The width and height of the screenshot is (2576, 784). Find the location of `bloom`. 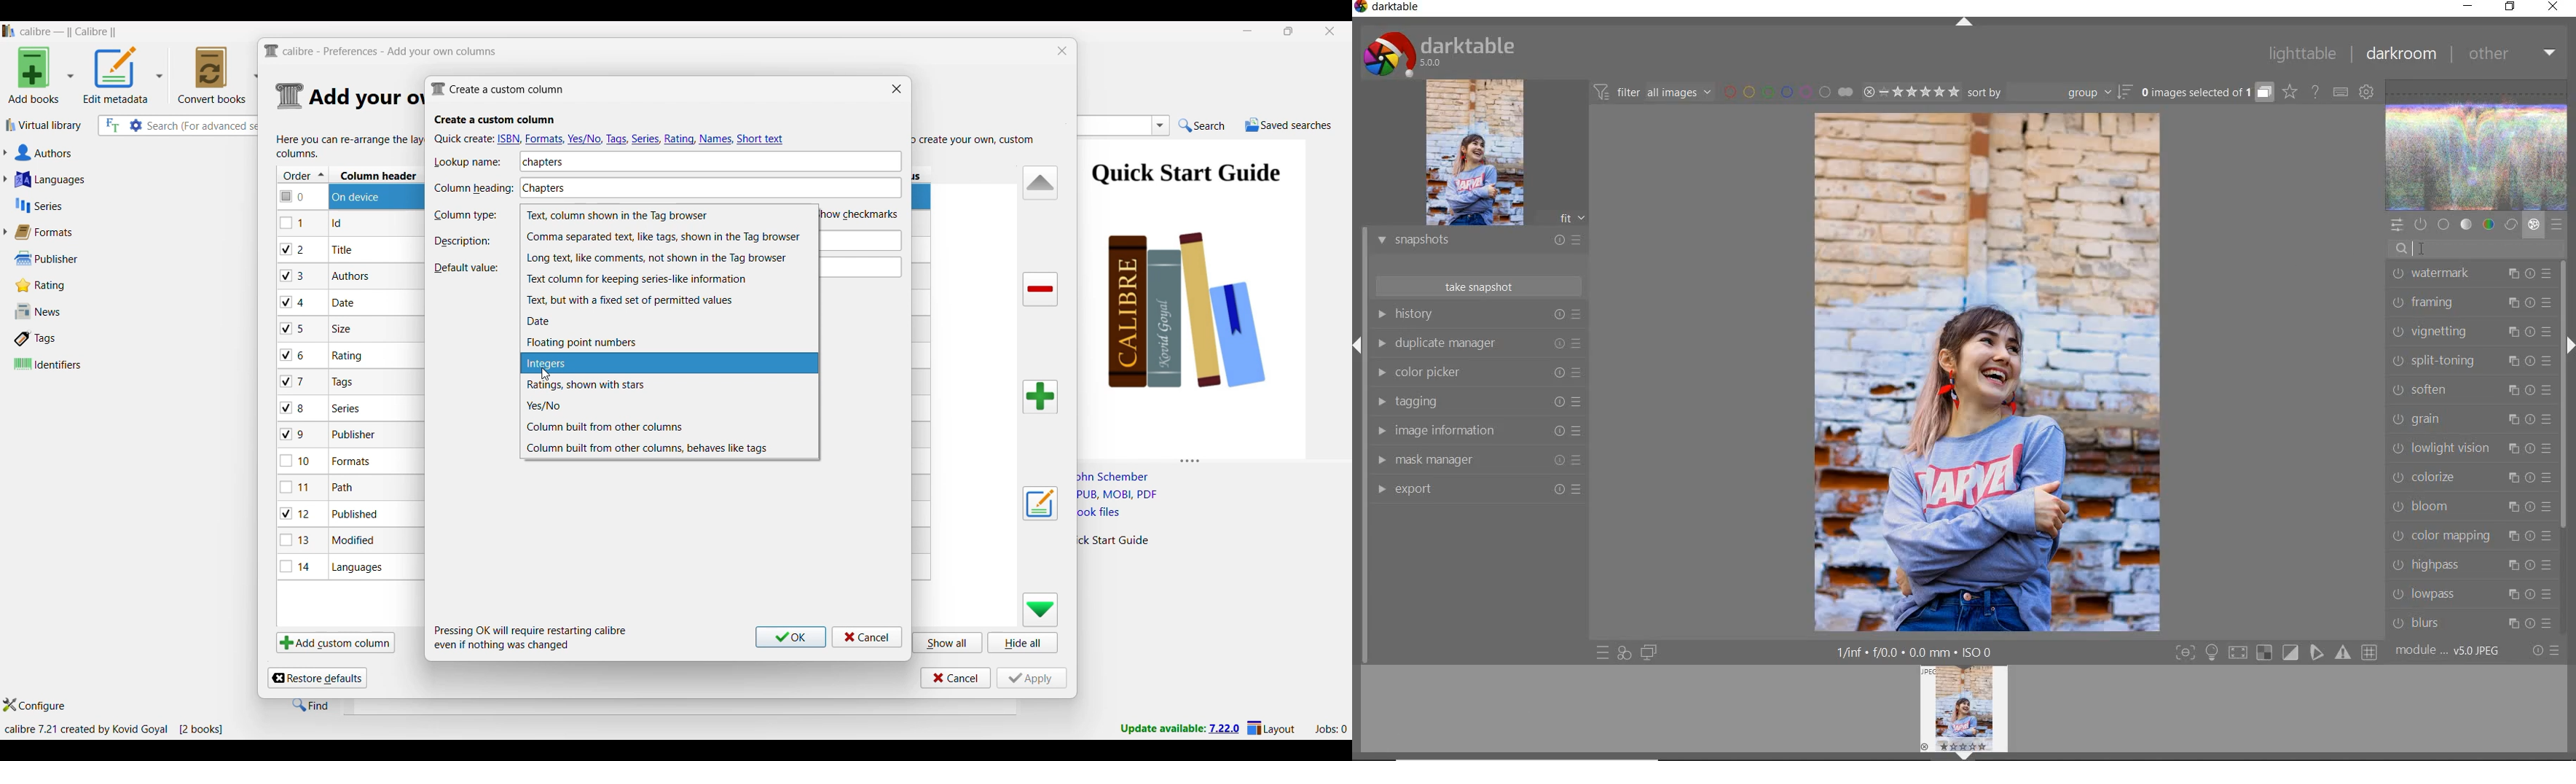

bloom is located at coordinates (2471, 509).